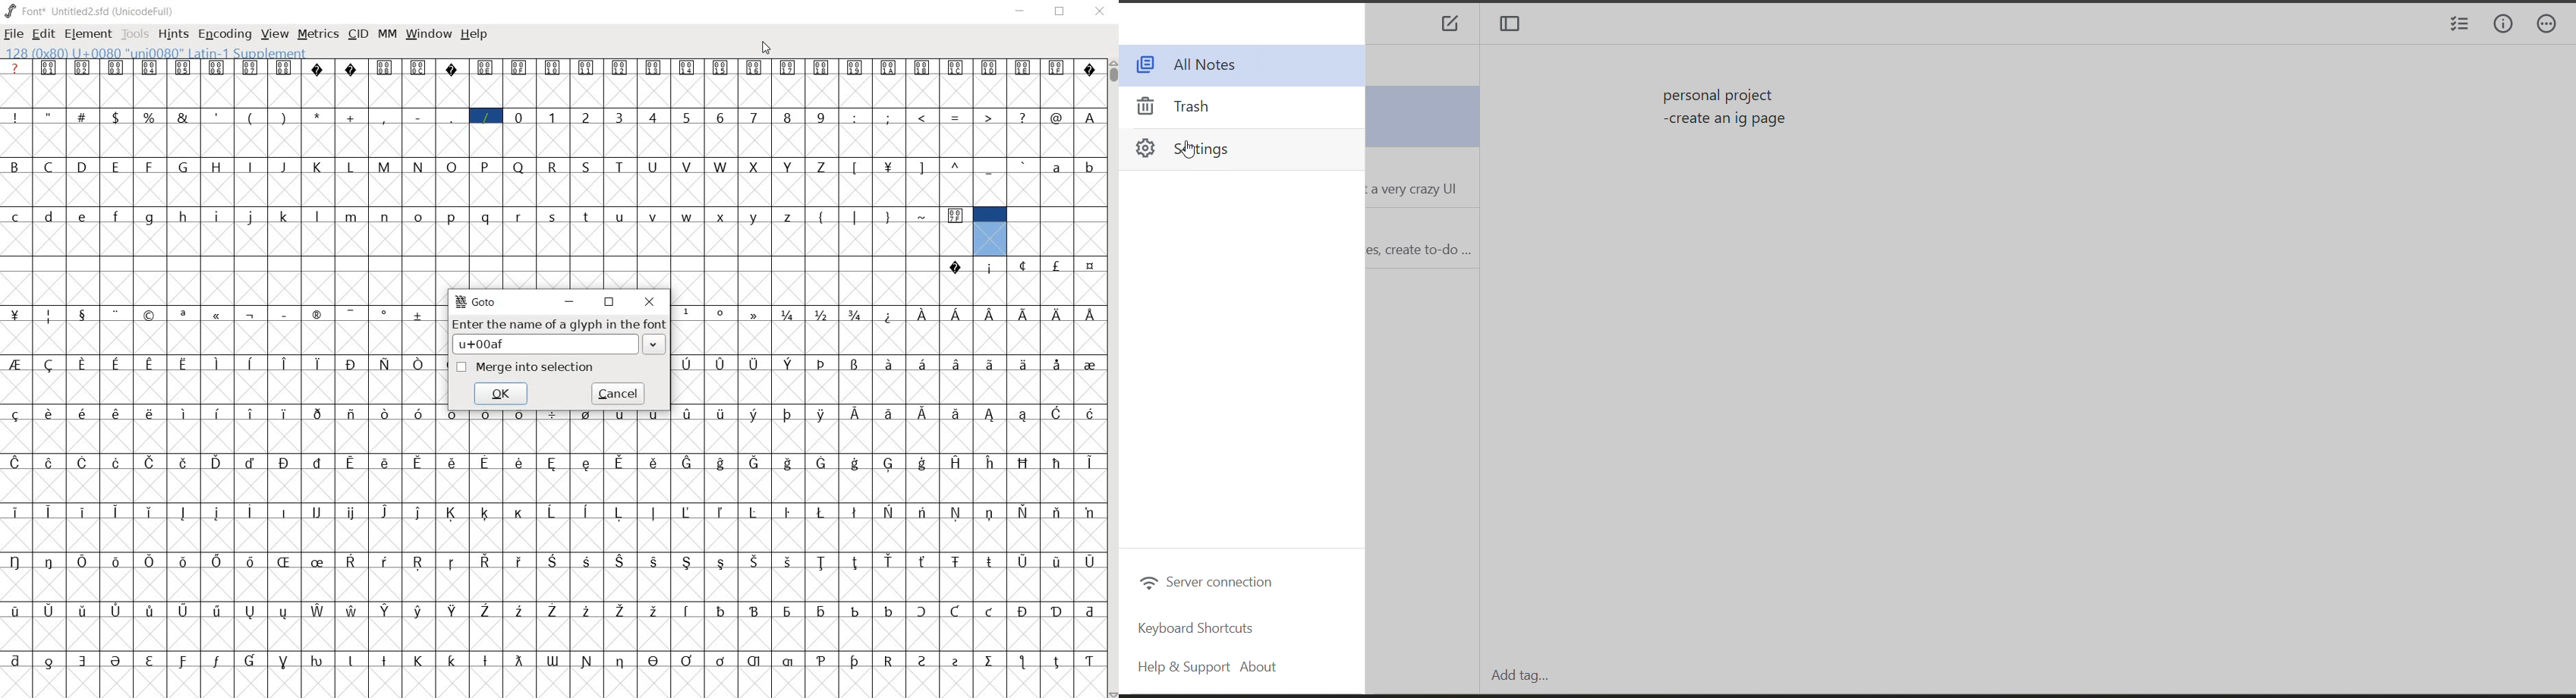 Image resolution: width=2576 pixels, height=700 pixels. I want to click on Help, so click(475, 34).